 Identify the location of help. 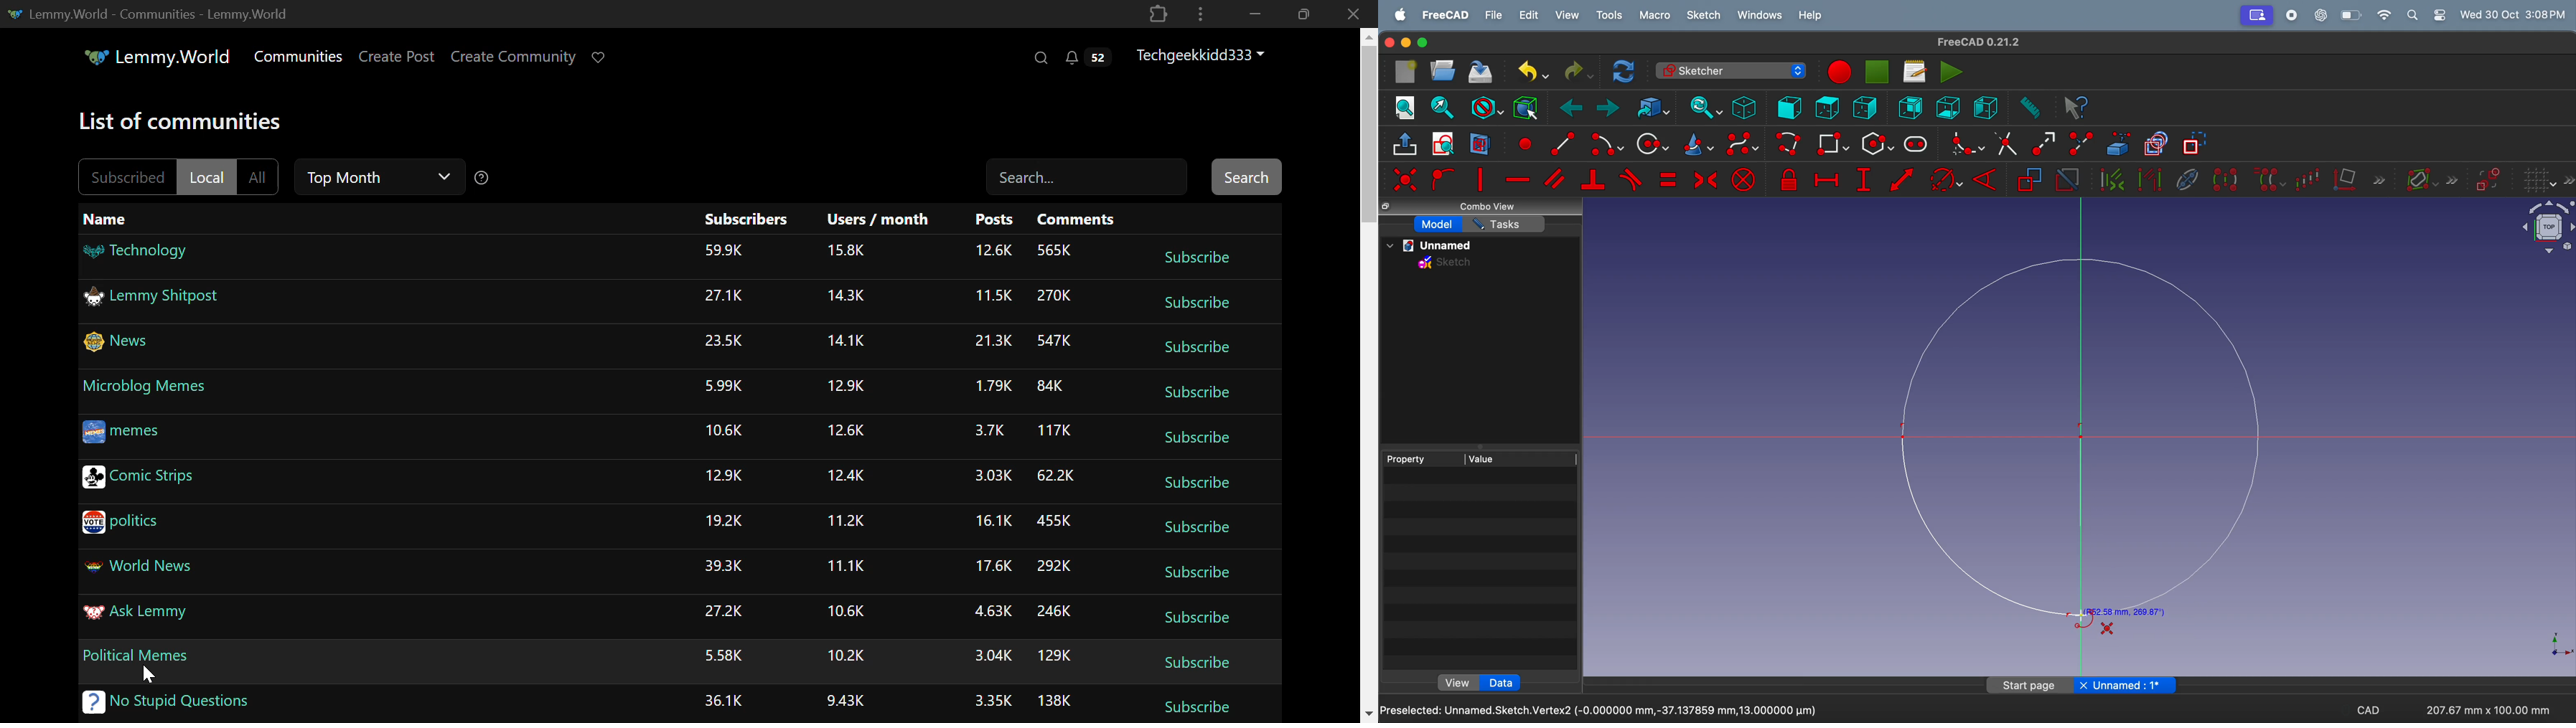
(1810, 17).